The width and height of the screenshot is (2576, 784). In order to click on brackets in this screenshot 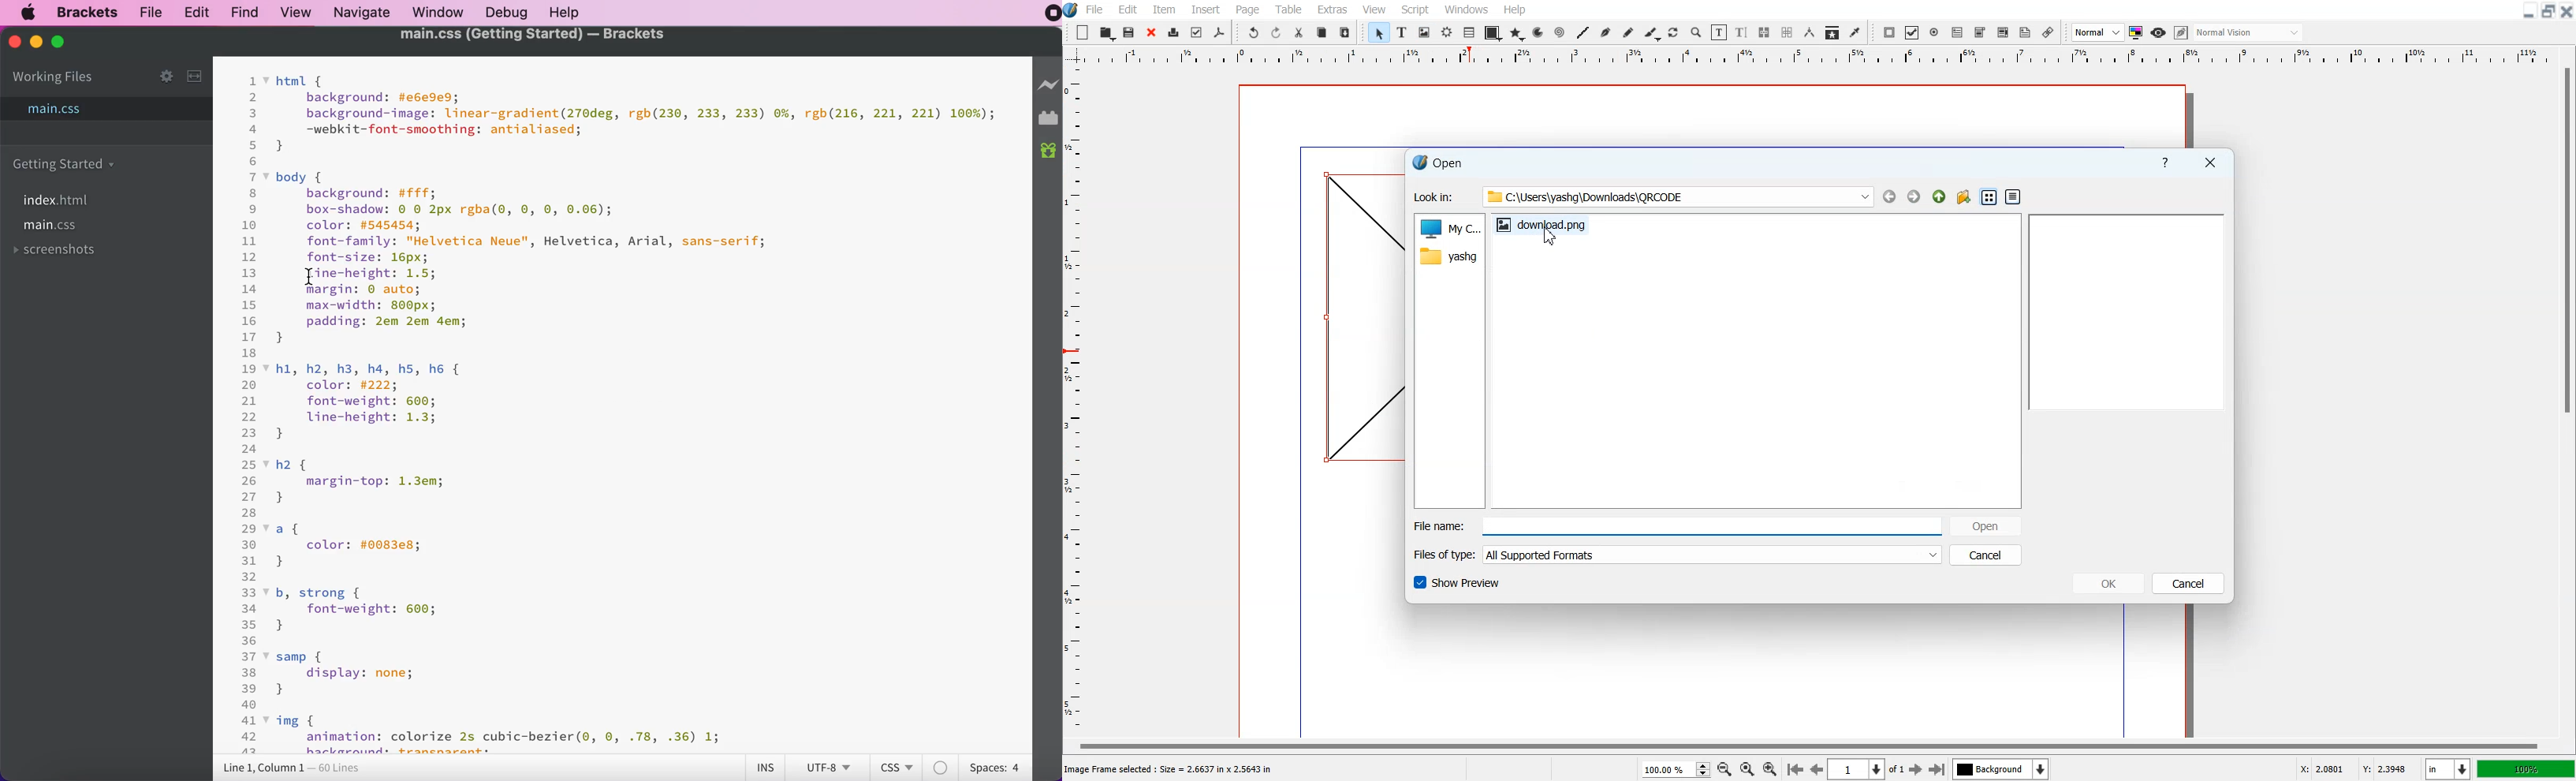, I will do `click(89, 12)`.